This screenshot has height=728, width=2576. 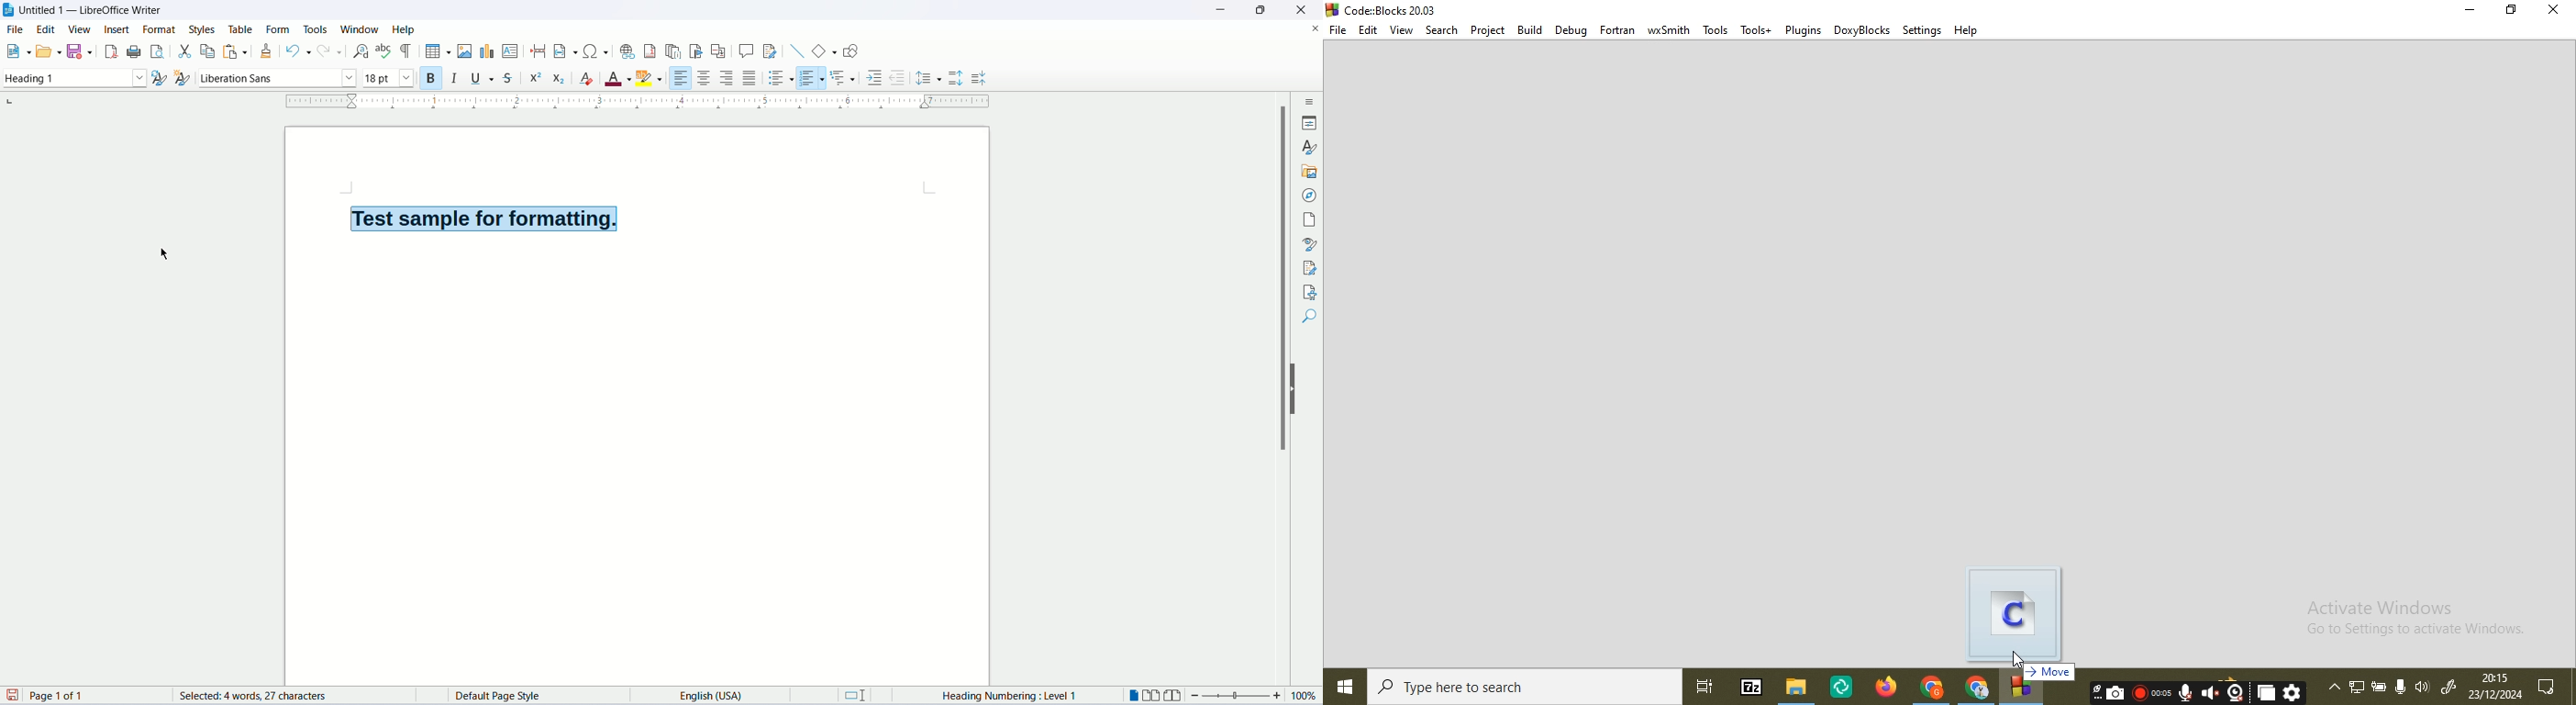 What do you see at coordinates (110, 52) in the screenshot?
I see `export as PDF` at bounding box center [110, 52].